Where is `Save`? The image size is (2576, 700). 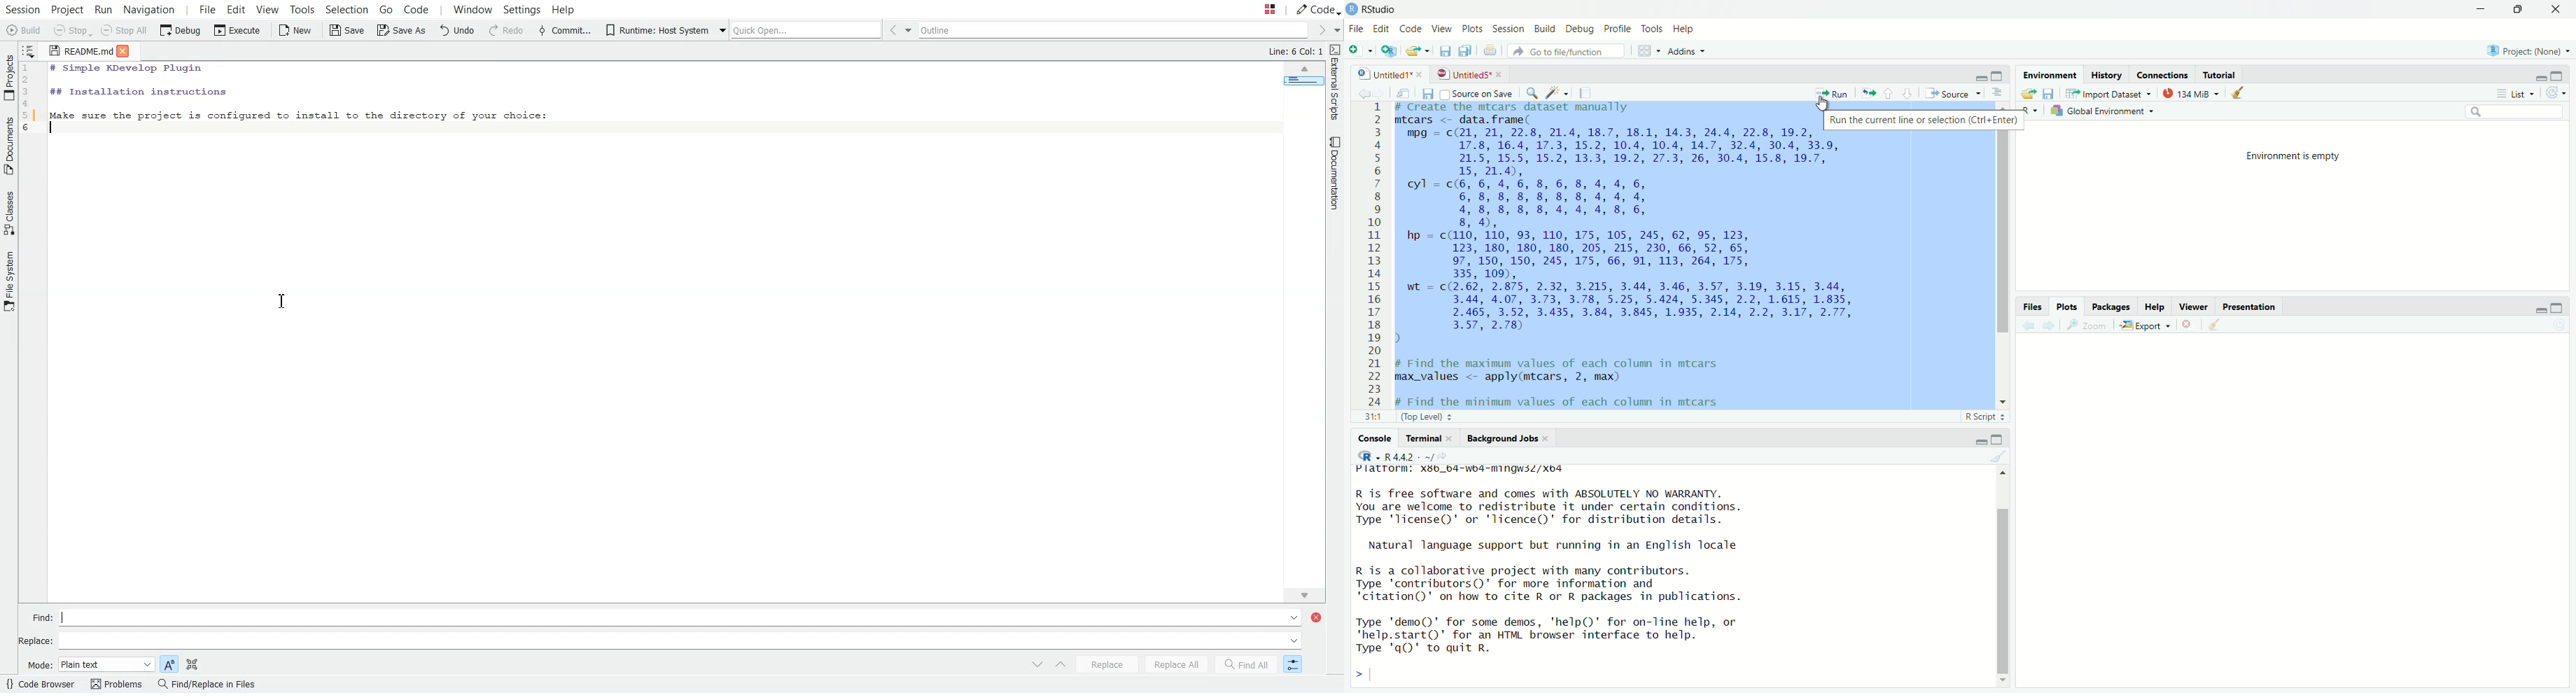
Save is located at coordinates (346, 30).